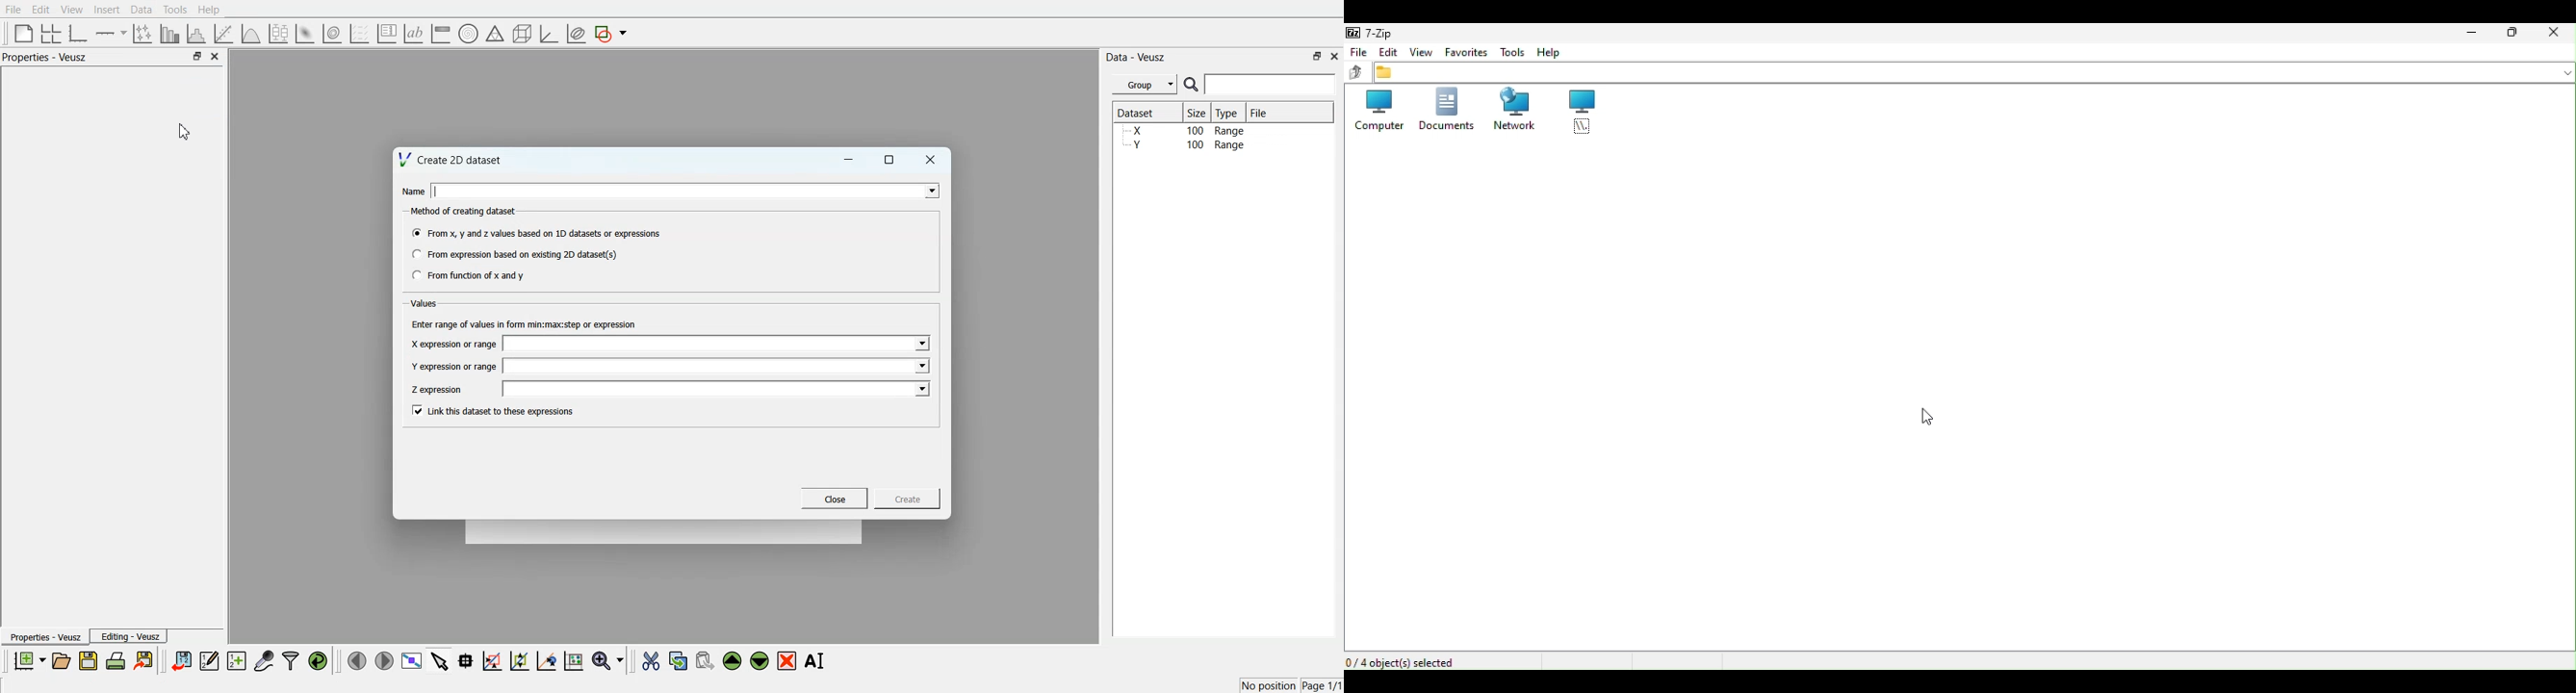  What do you see at coordinates (1574, 112) in the screenshot?
I see `root` at bounding box center [1574, 112].